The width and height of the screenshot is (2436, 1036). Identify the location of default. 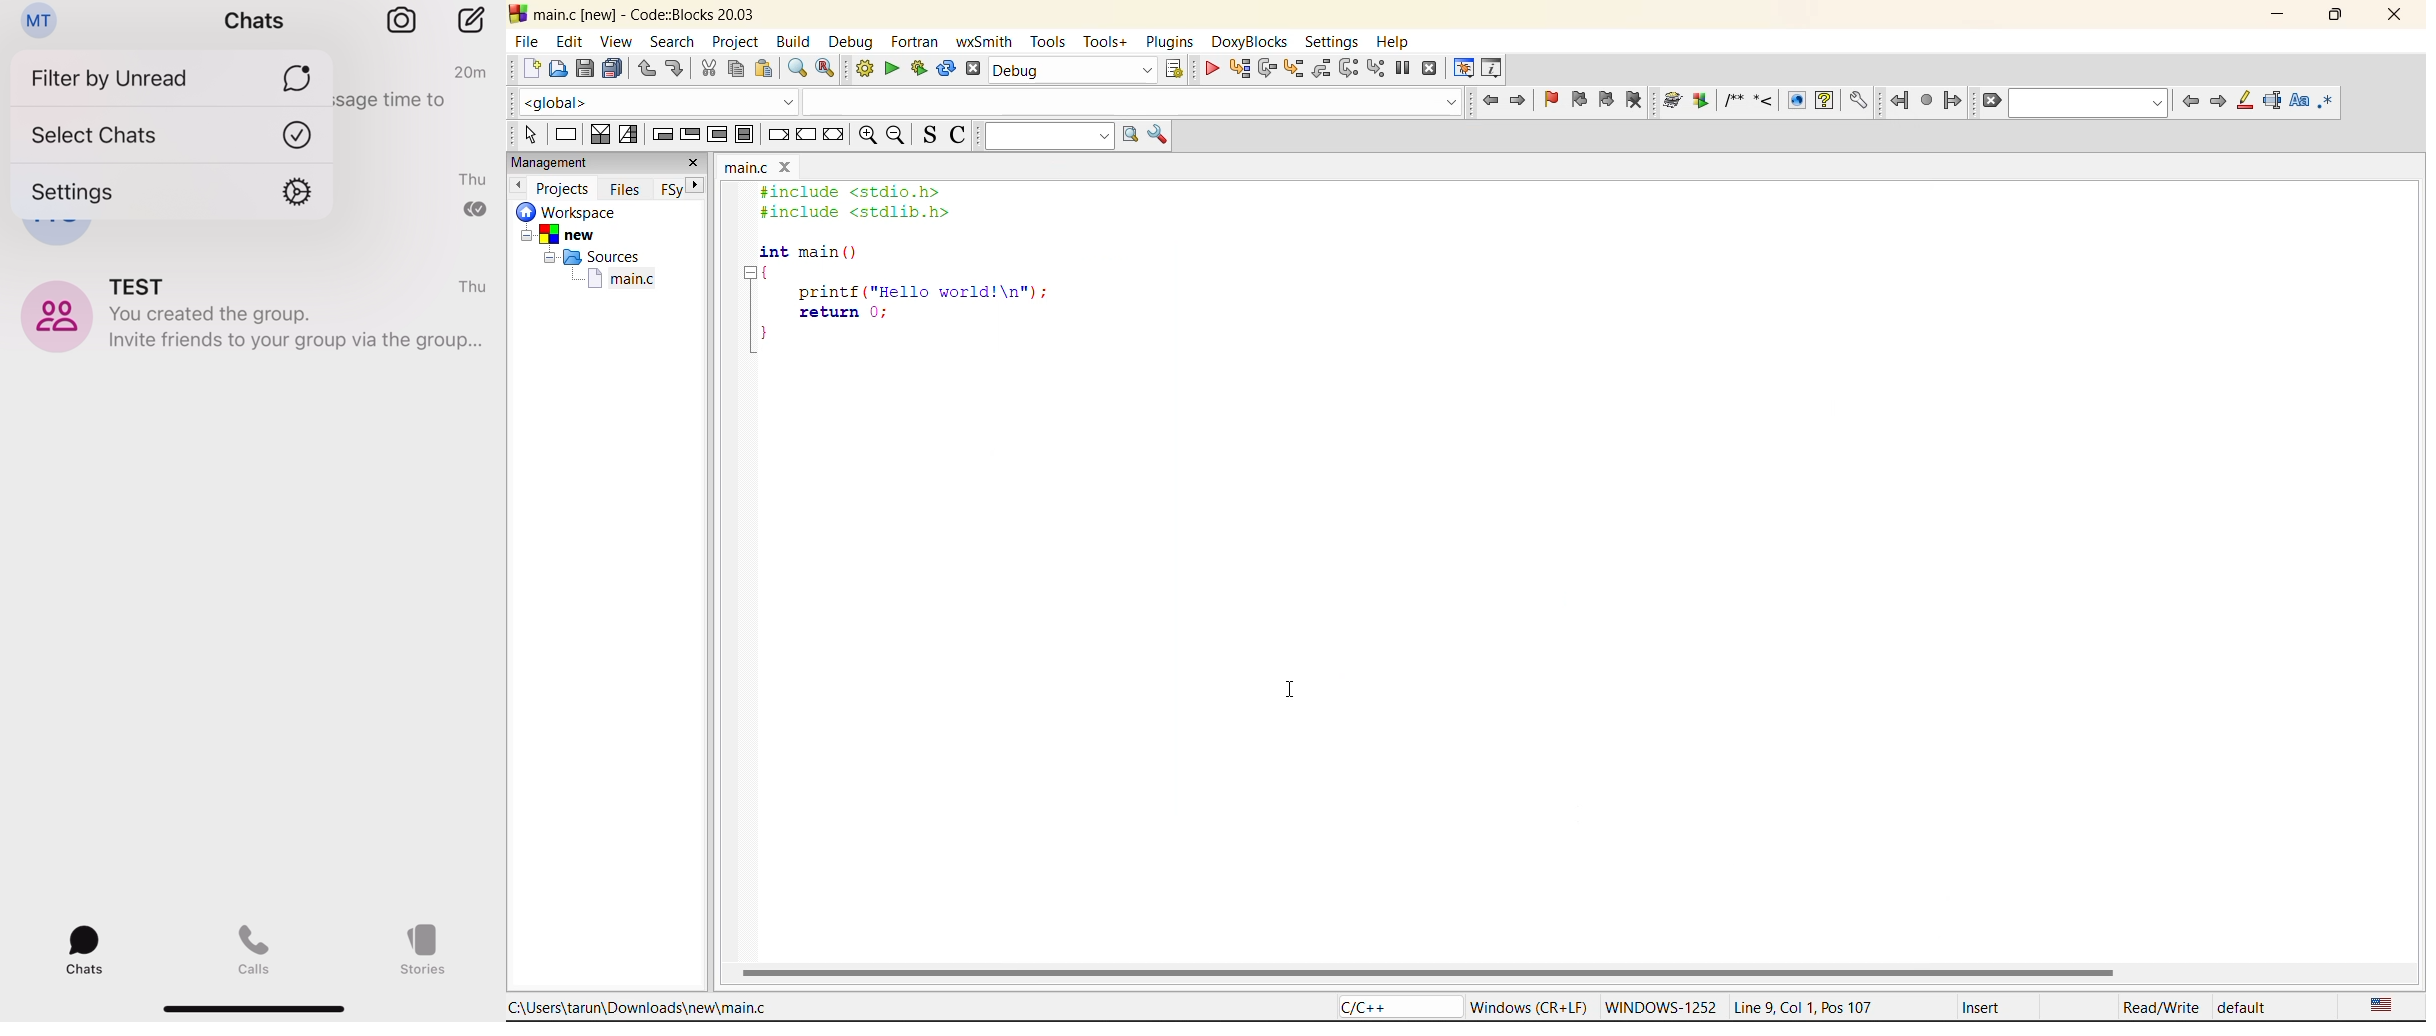
(2246, 1006).